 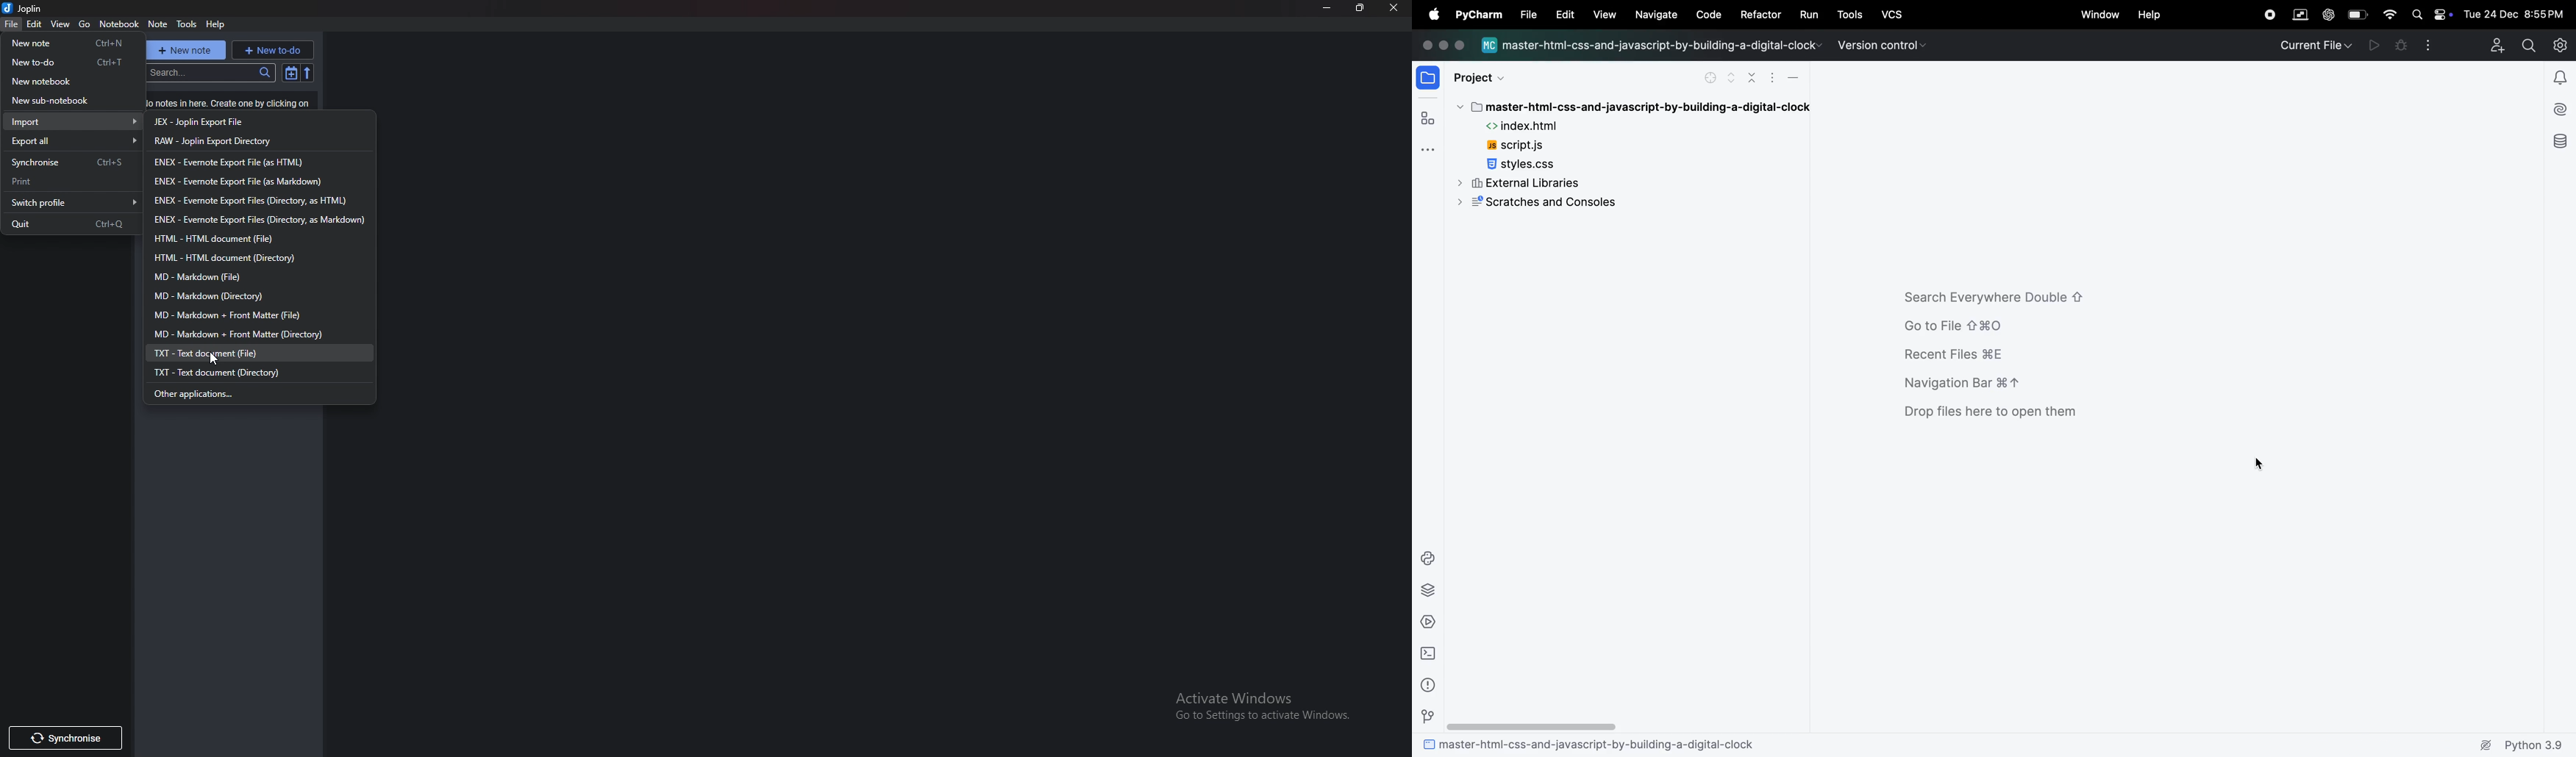 I want to click on enex directory html, so click(x=251, y=201).